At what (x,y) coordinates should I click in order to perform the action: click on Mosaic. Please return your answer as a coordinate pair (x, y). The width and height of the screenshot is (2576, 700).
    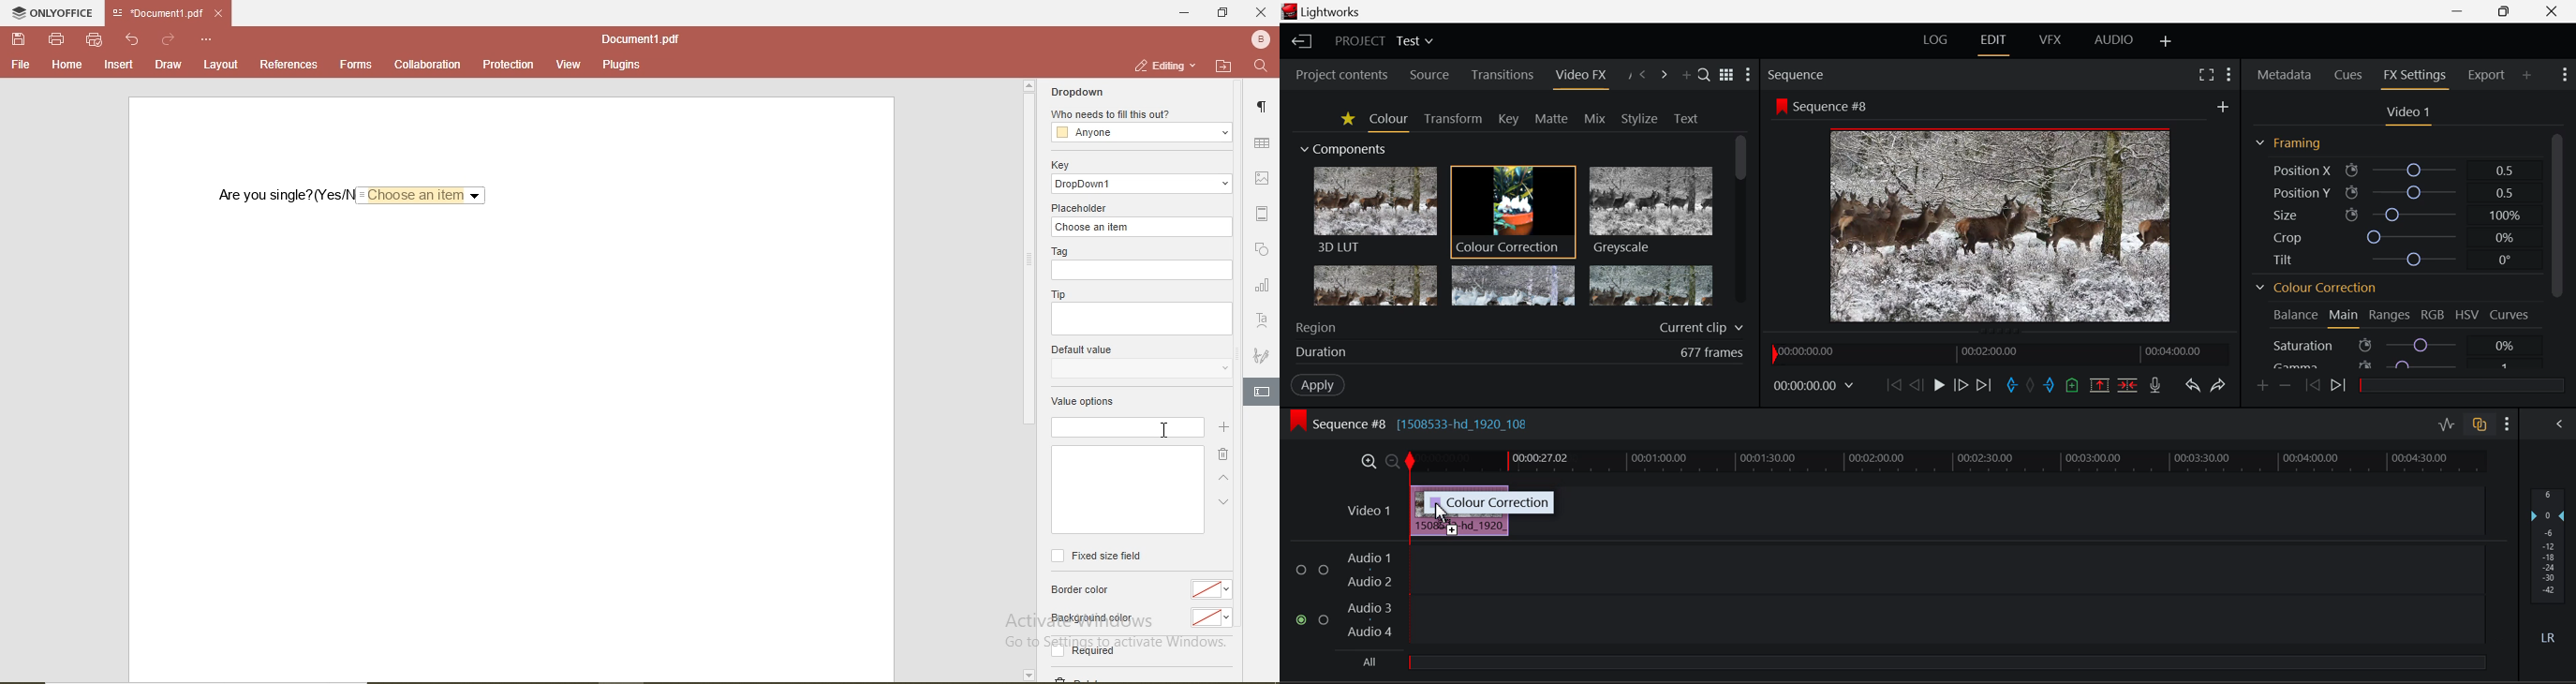
    Looking at the image, I should click on (1511, 285).